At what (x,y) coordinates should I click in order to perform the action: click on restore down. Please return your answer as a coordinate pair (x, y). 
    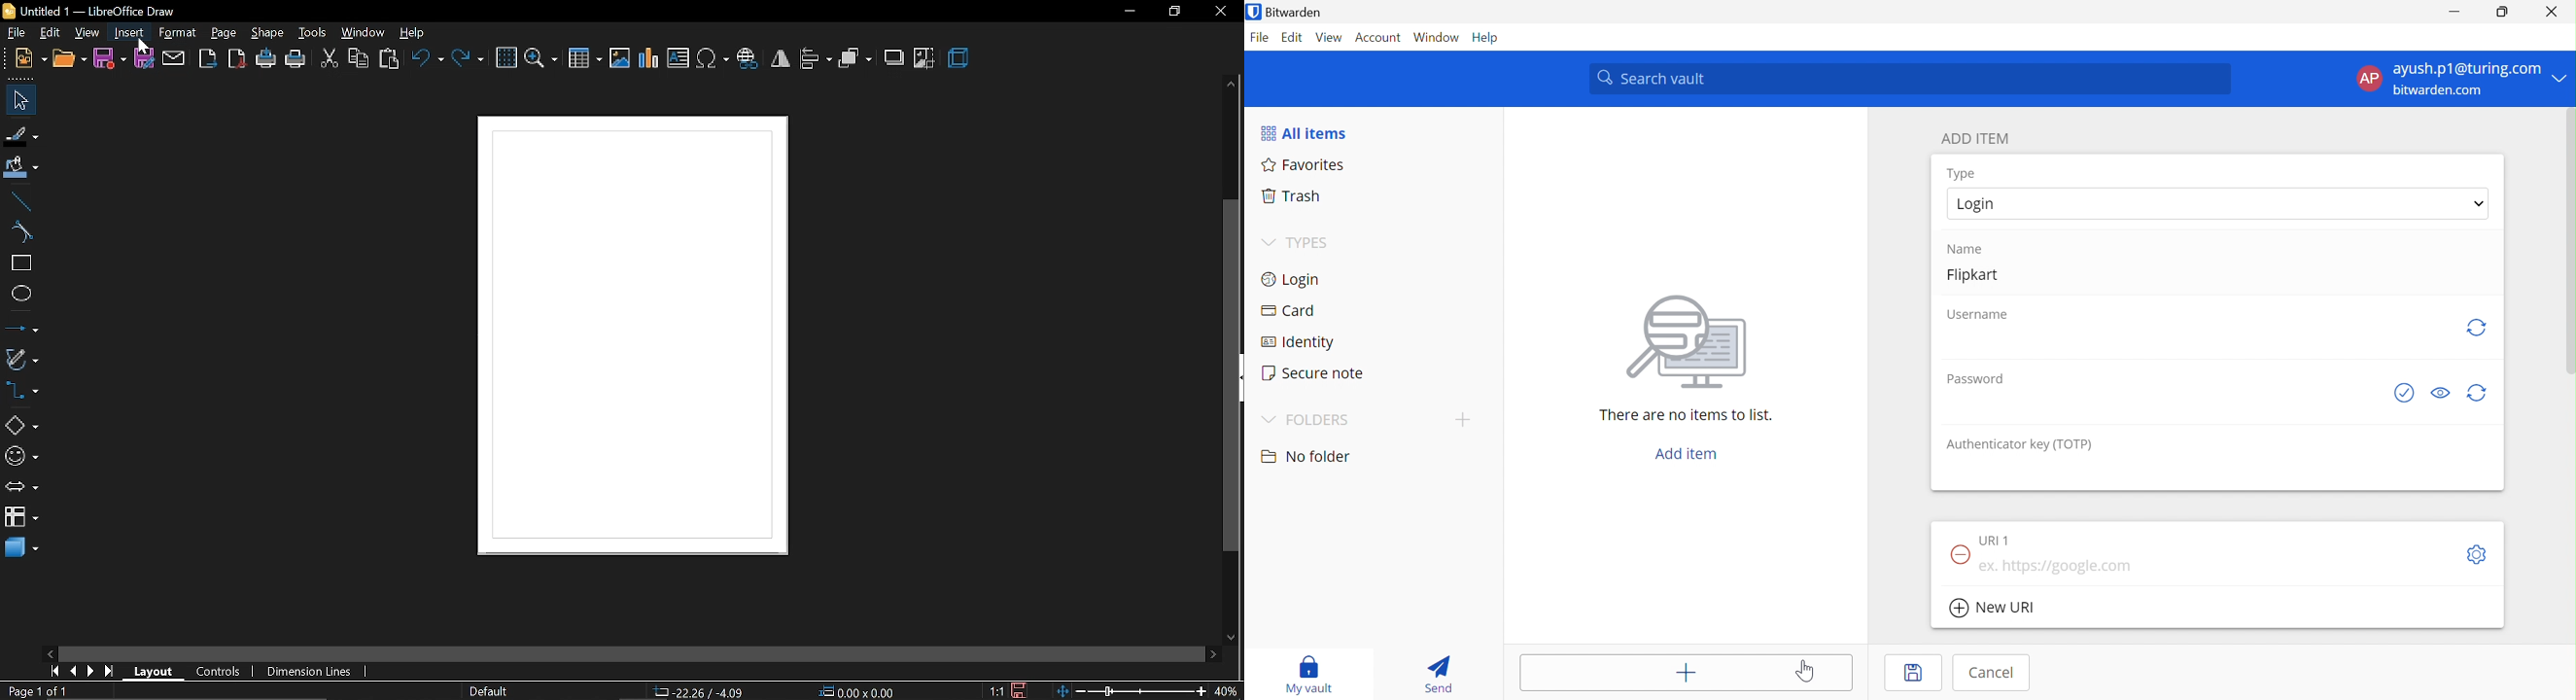
    Looking at the image, I should click on (1173, 12).